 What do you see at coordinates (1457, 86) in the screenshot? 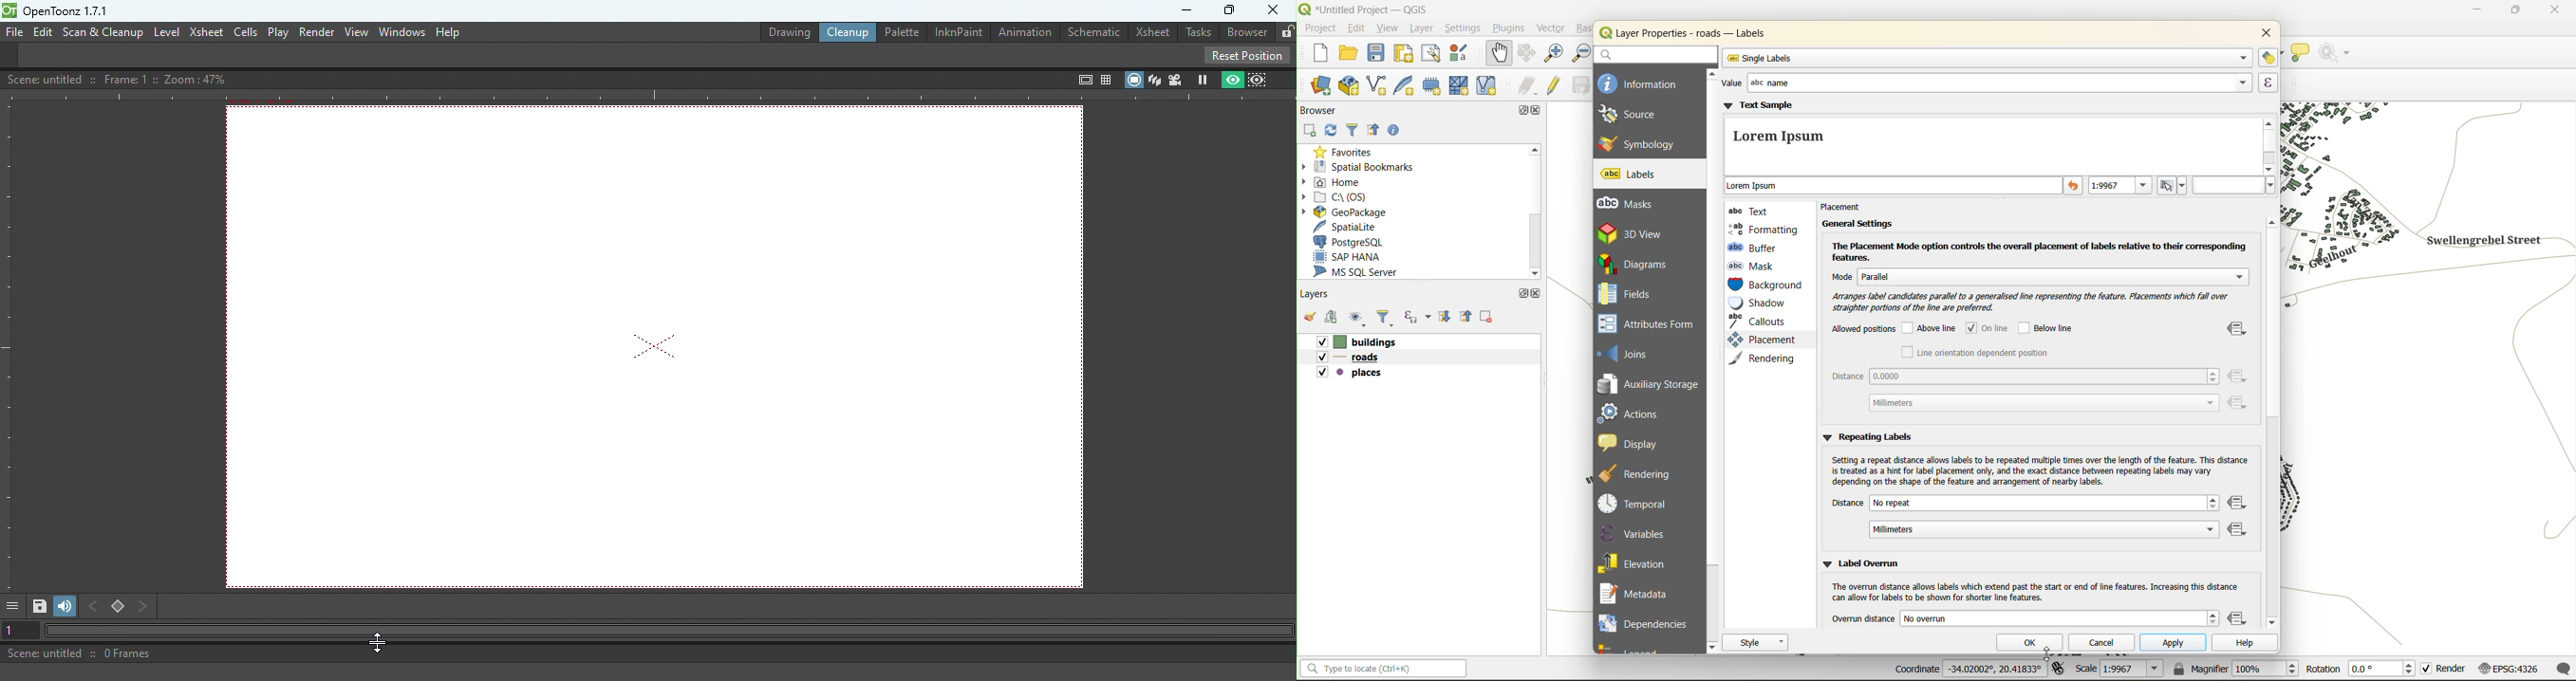
I see `new mesh layer` at bounding box center [1457, 86].